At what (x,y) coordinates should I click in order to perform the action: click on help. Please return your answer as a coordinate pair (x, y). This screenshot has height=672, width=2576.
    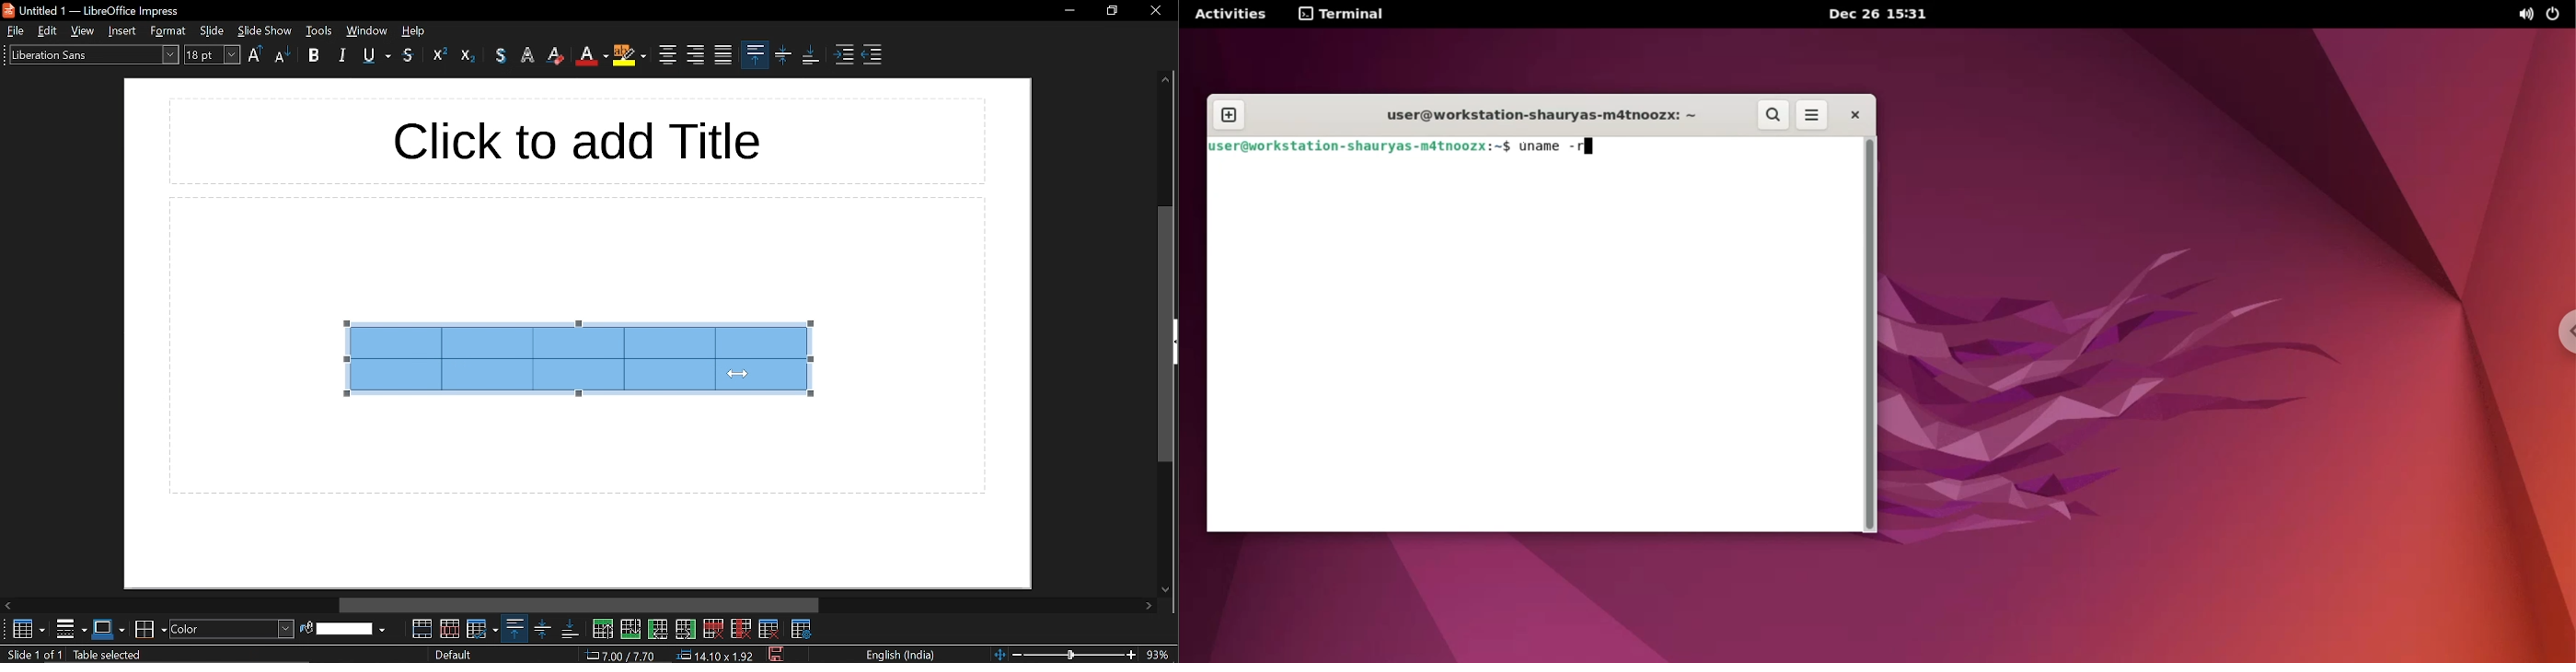
    Looking at the image, I should click on (415, 31).